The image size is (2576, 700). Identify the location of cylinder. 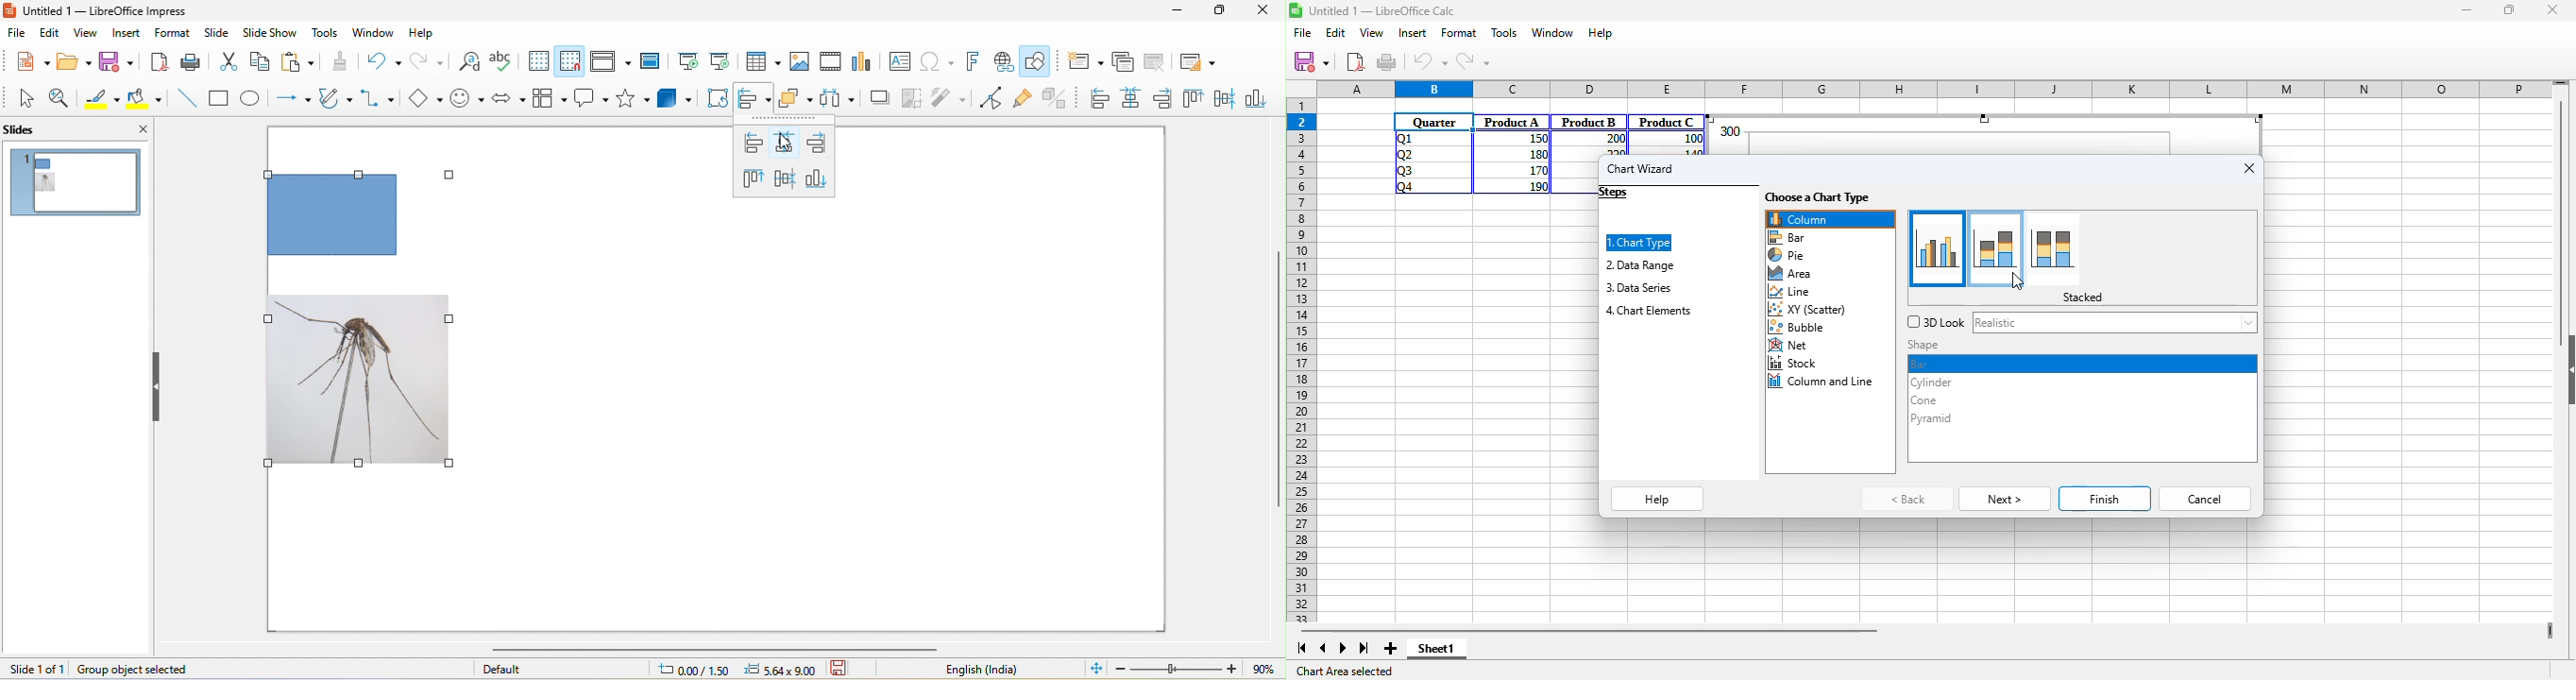
(1931, 382).